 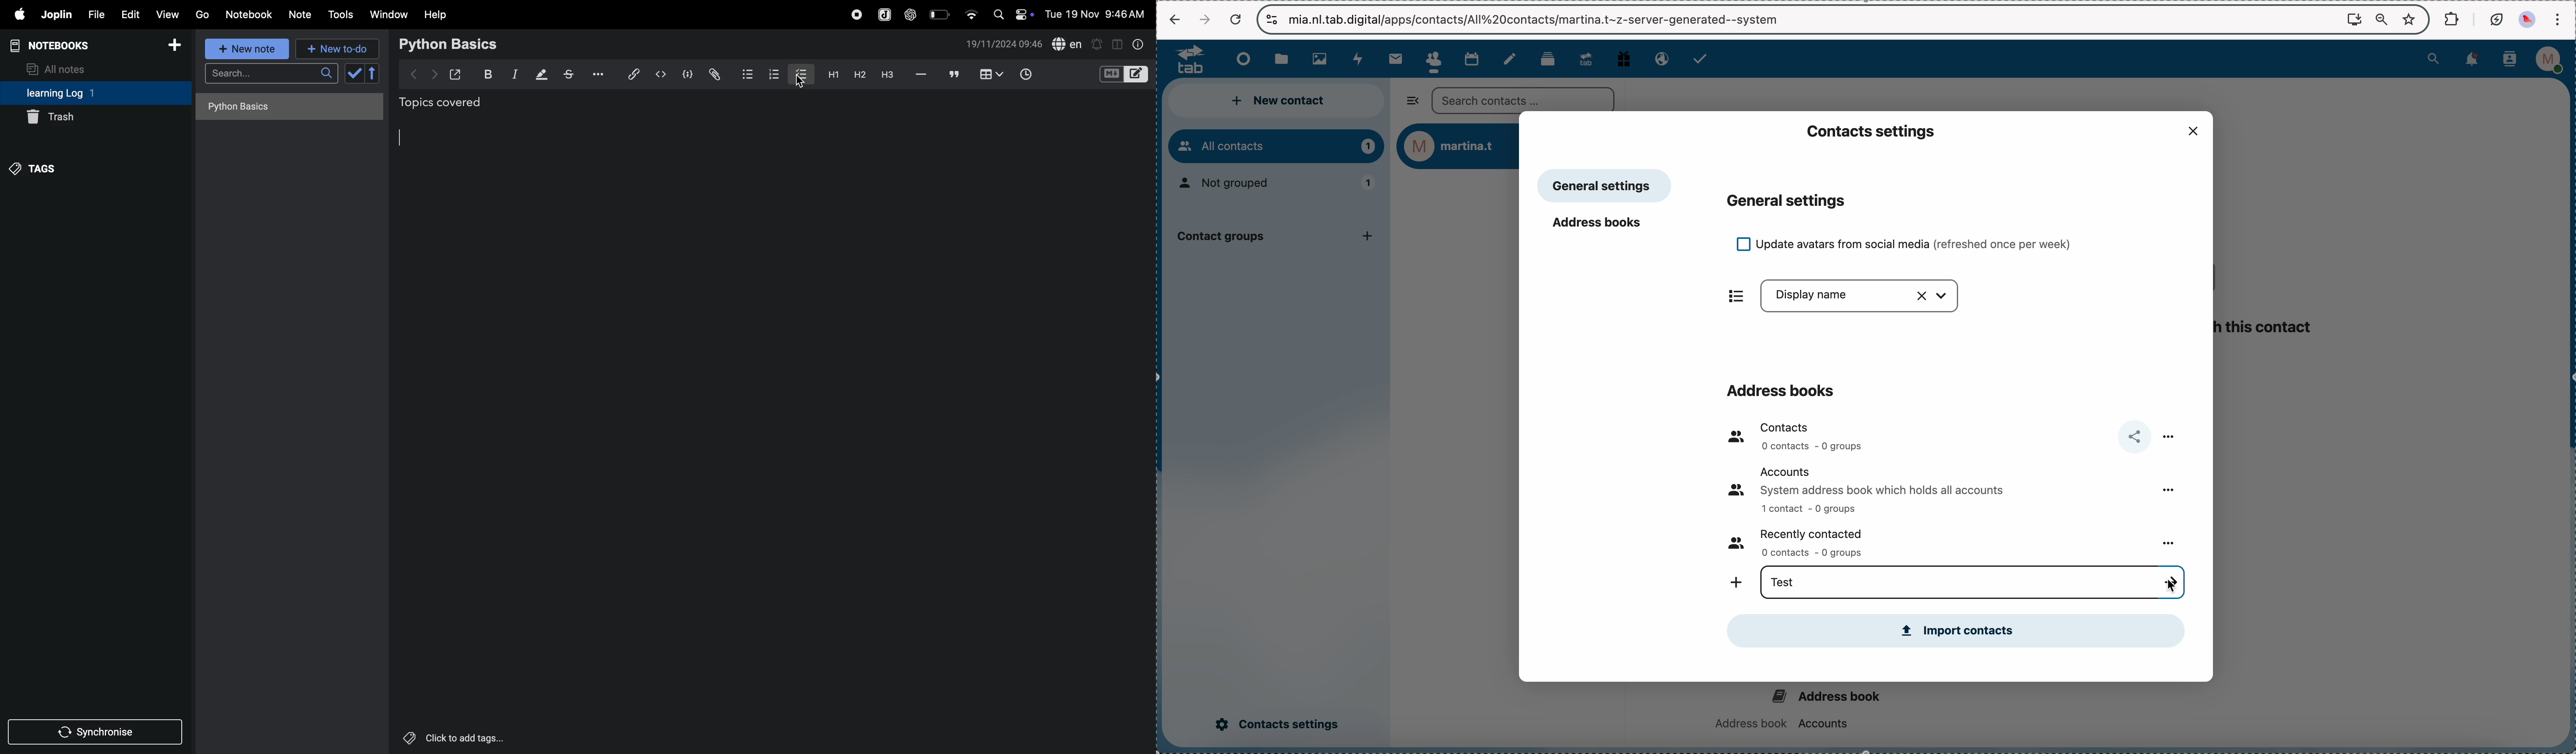 What do you see at coordinates (94, 15) in the screenshot?
I see `file` at bounding box center [94, 15].